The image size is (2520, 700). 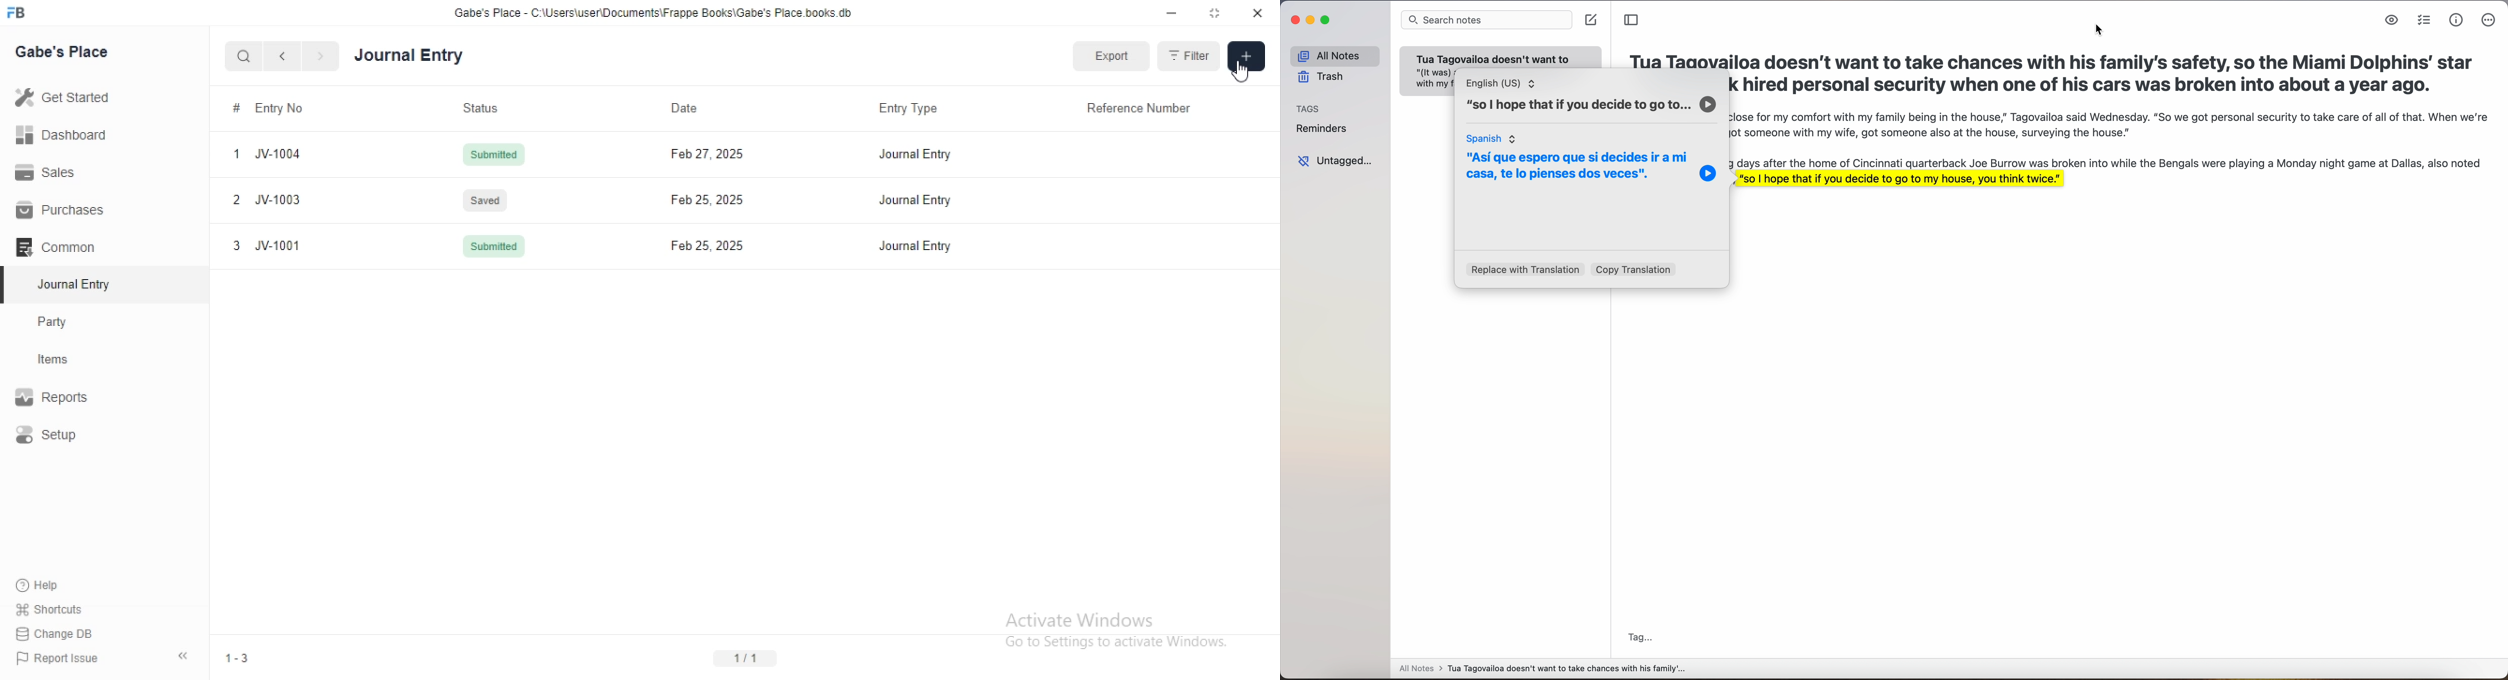 What do you see at coordinates (1312, 23) in the screenshot?
I see `minimize` at bounding box center [1312, 23].